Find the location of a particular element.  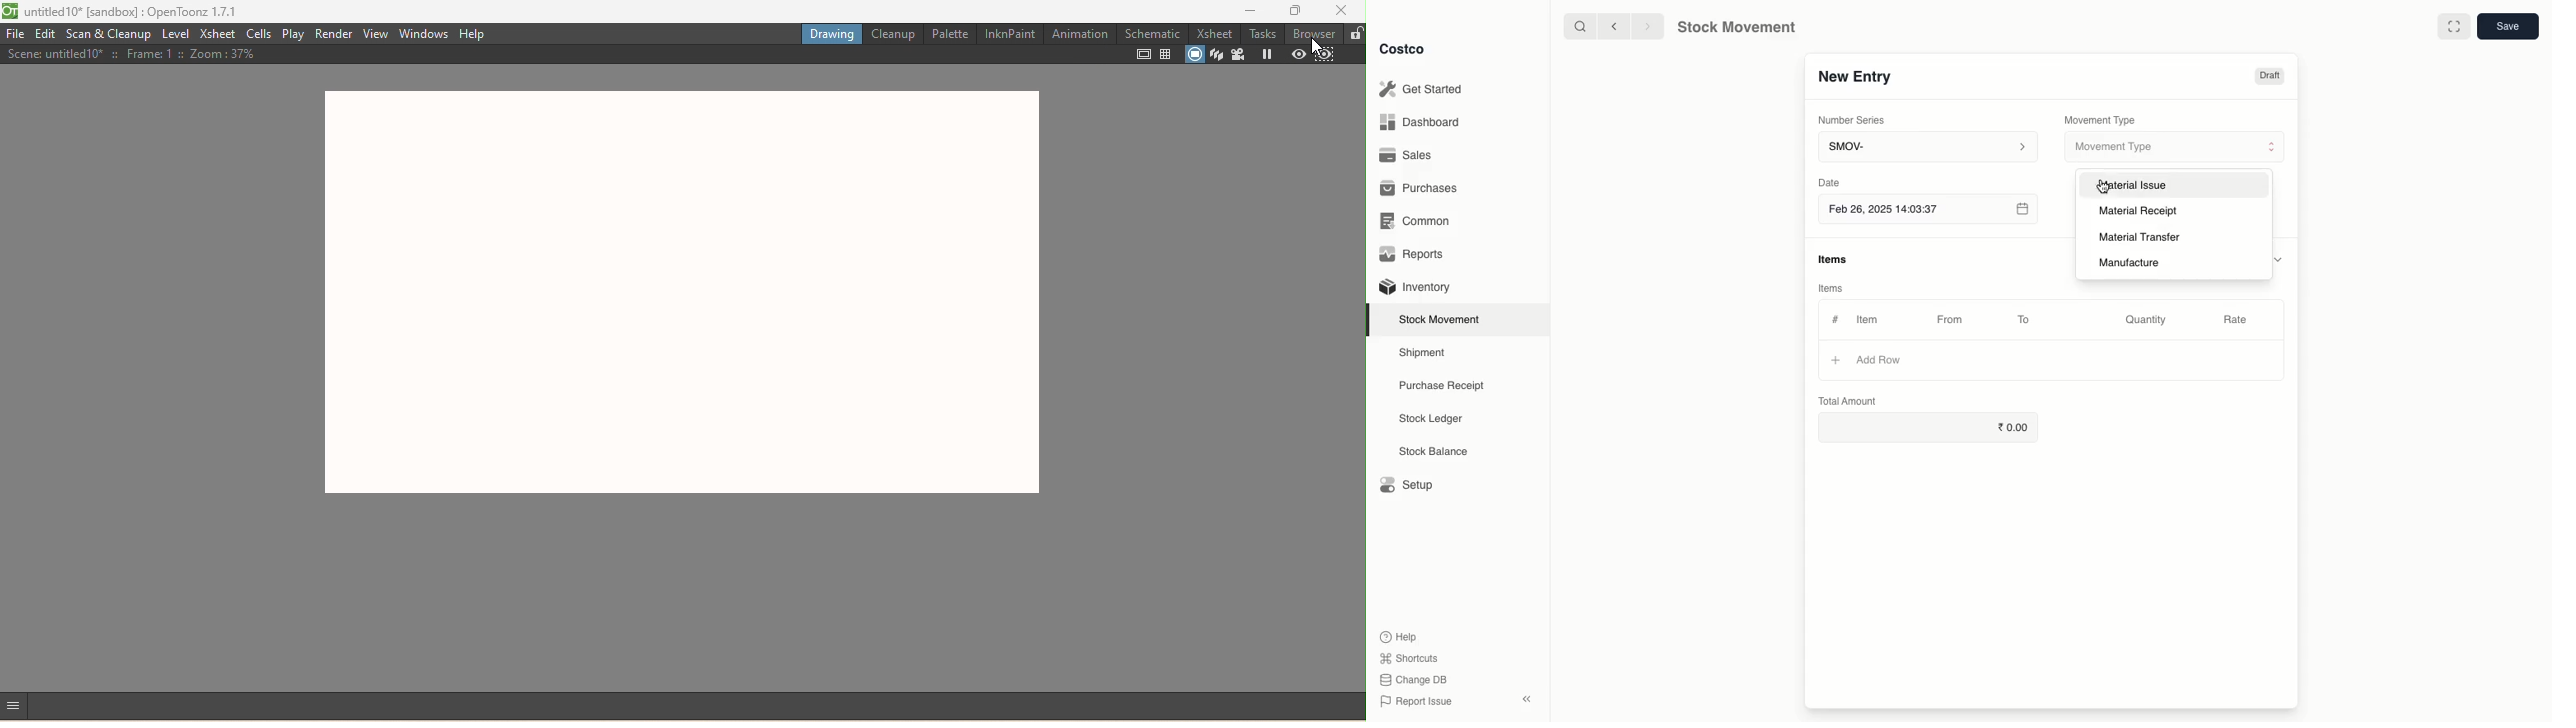

Stock Movement is located at coordinates (1734, 27).